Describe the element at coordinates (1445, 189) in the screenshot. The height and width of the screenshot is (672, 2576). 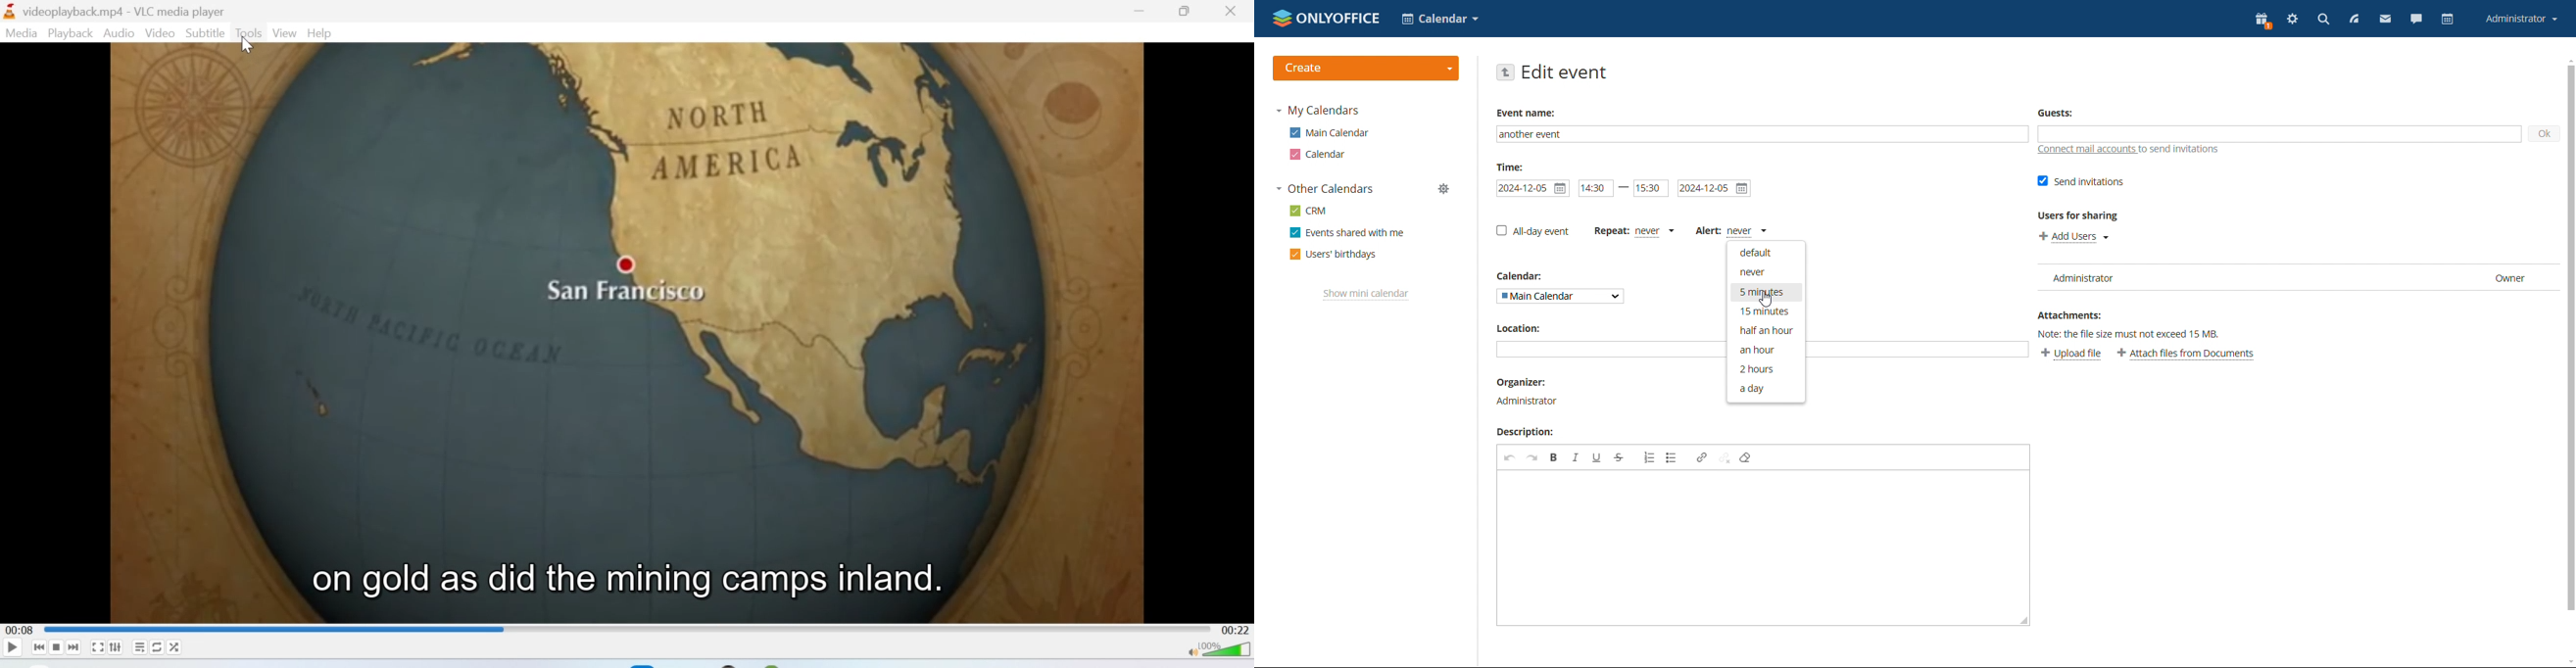
I see `manage` at that location.